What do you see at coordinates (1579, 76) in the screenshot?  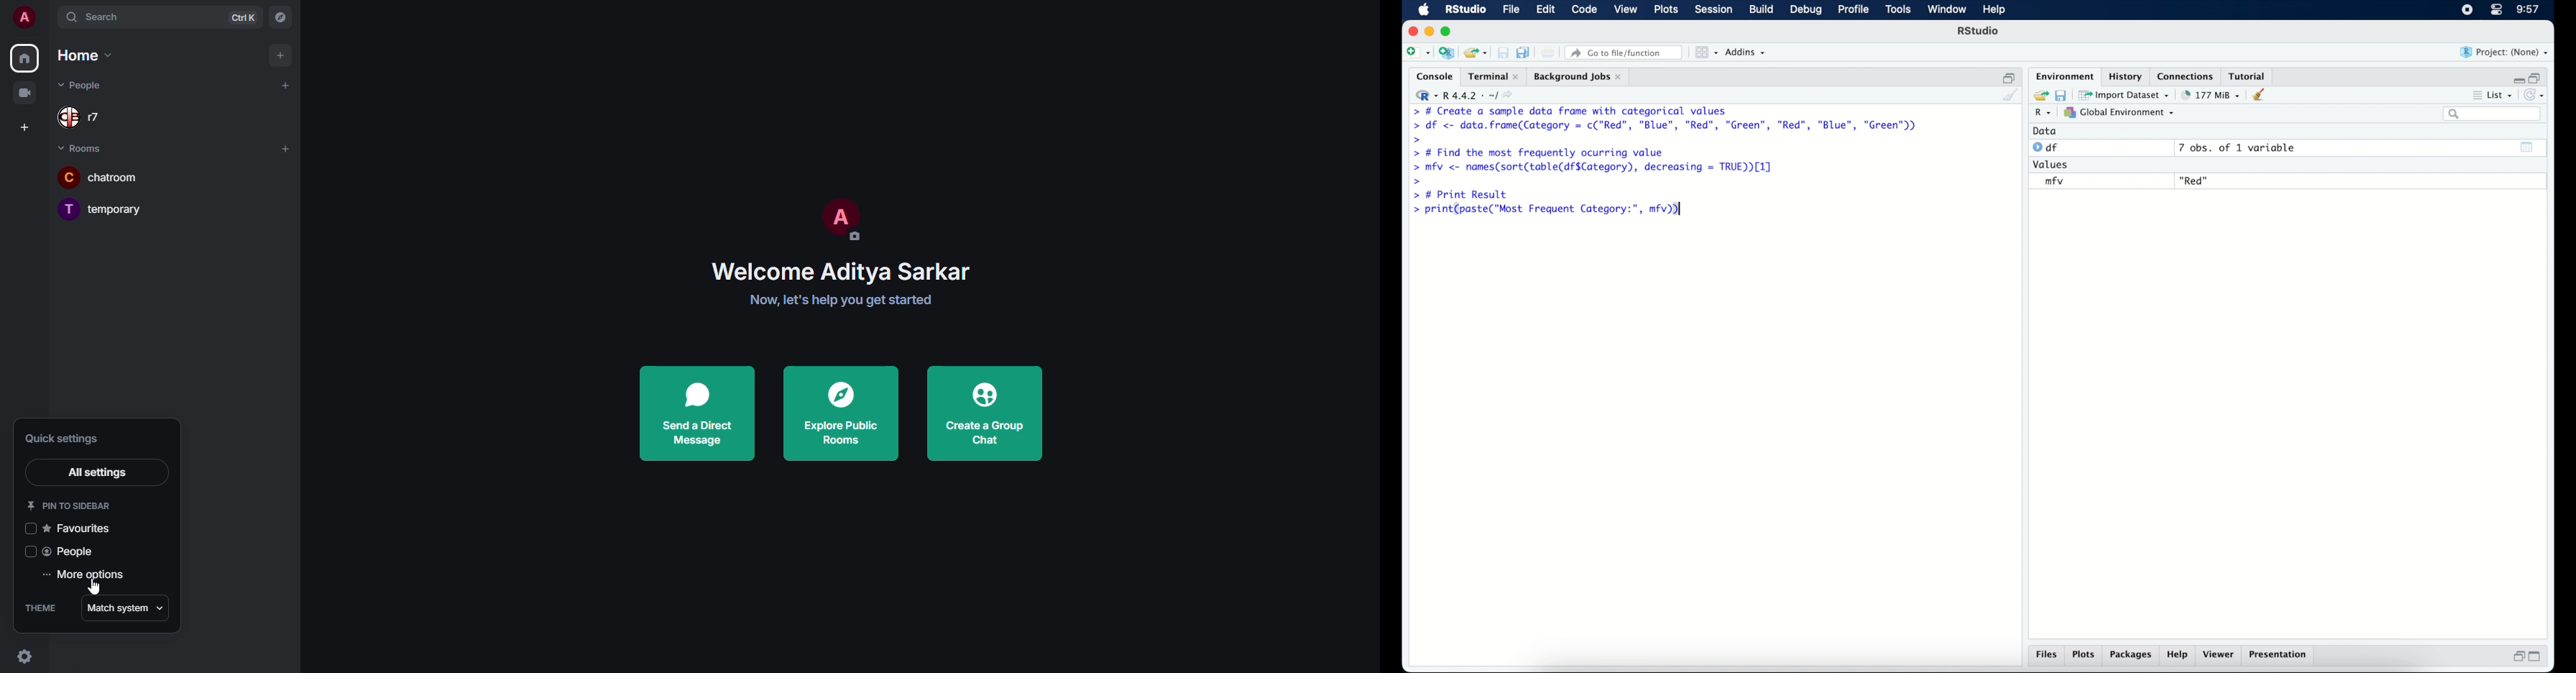 I see `background jobs` at bounding box center [1579, 76].